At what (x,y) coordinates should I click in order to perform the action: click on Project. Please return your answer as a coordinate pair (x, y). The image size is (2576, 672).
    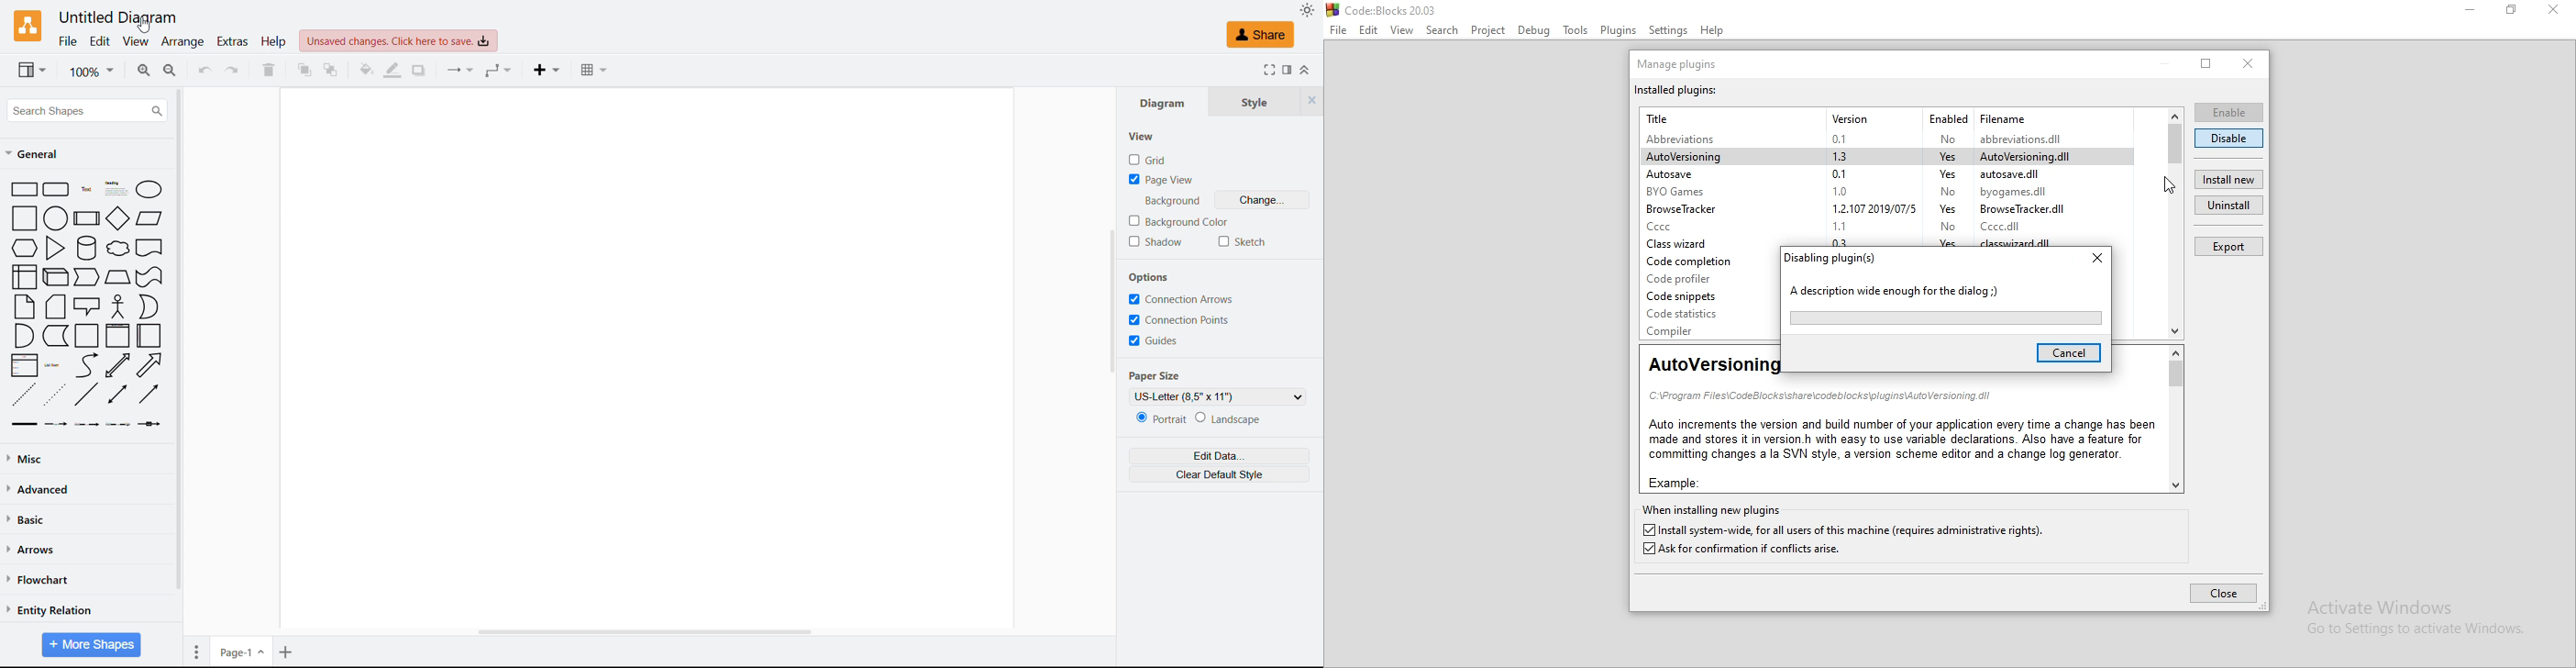
    Looking at the image, I should click on (1487, 30).